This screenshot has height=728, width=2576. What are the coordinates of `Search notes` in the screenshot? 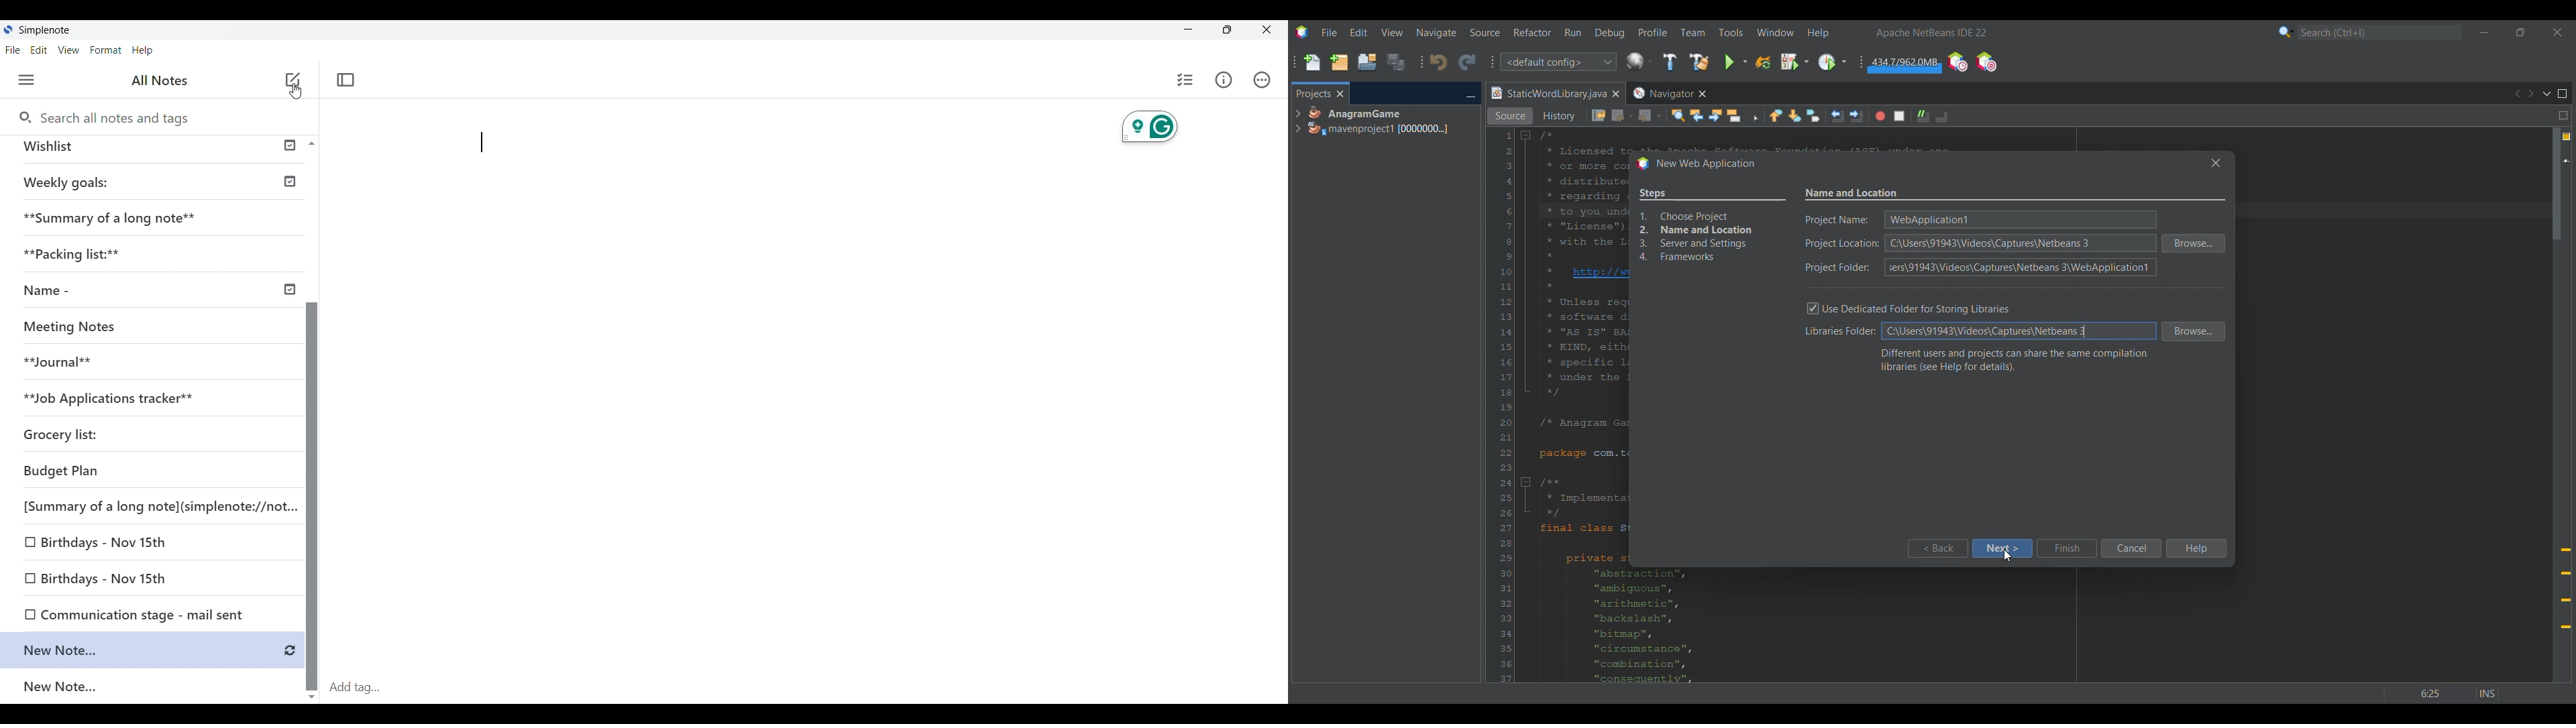 It's located at (120, 119).